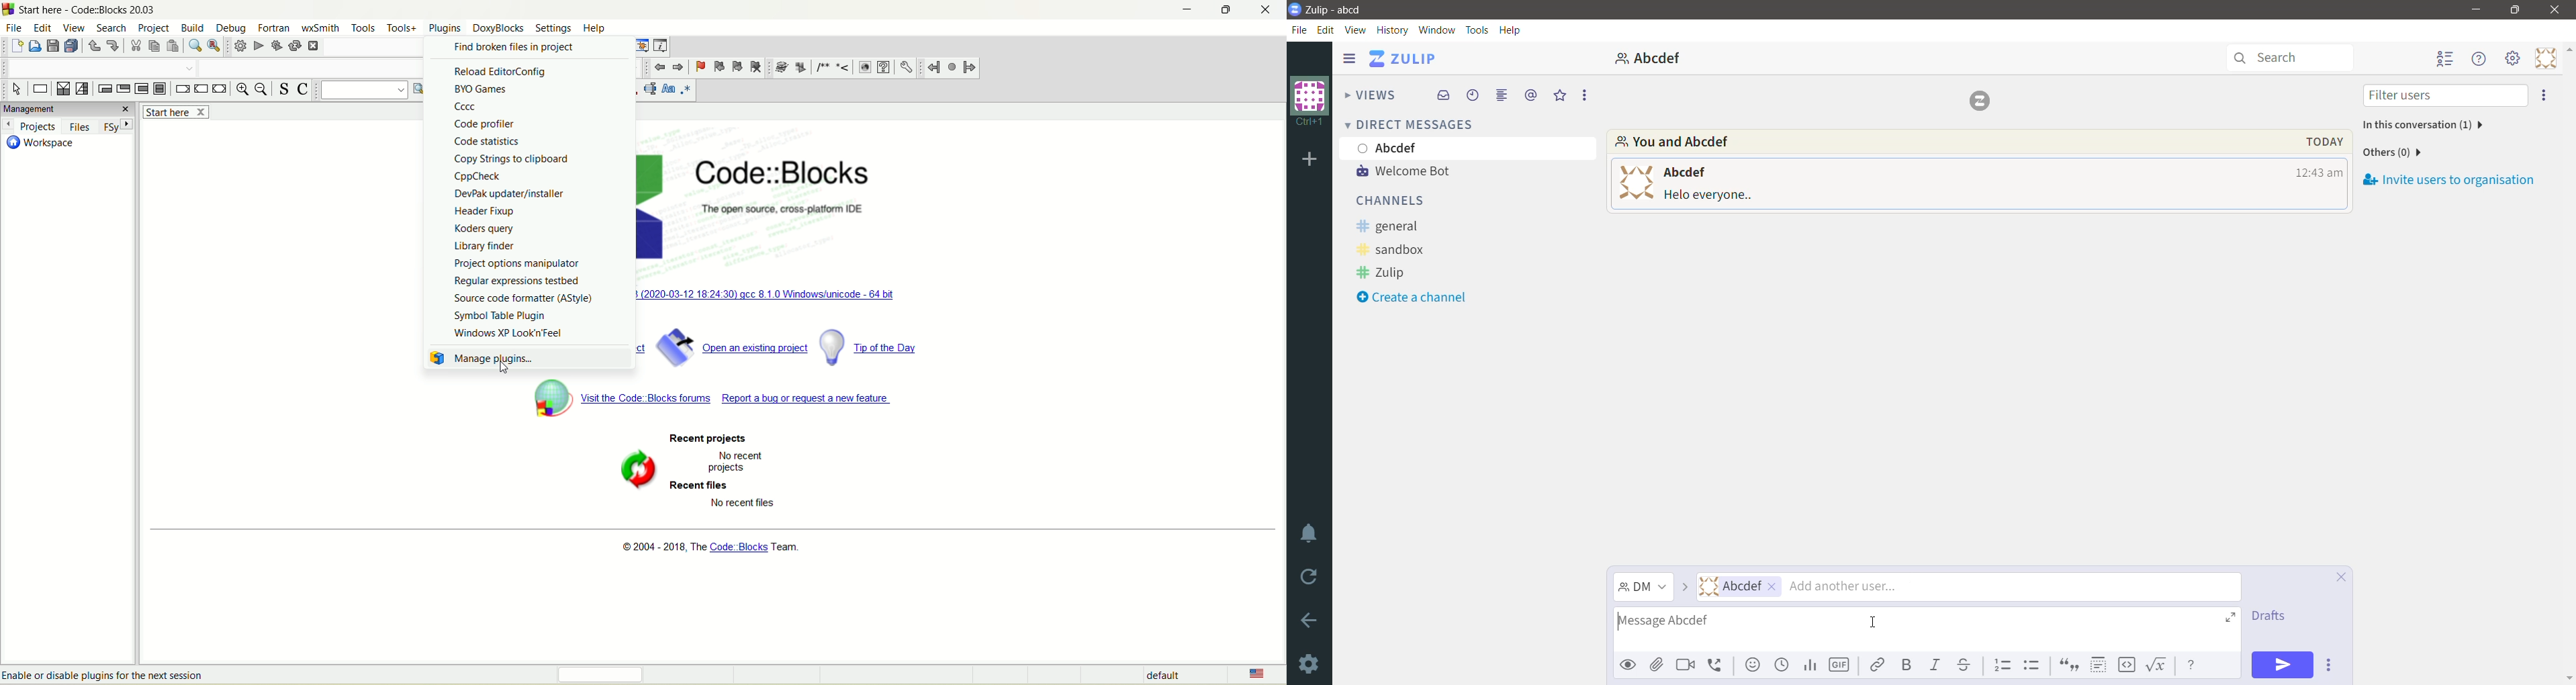  What do you see at coordinates (972, 68) in the screenshot?
I see `jump forward` at bounding box center [972, 68].